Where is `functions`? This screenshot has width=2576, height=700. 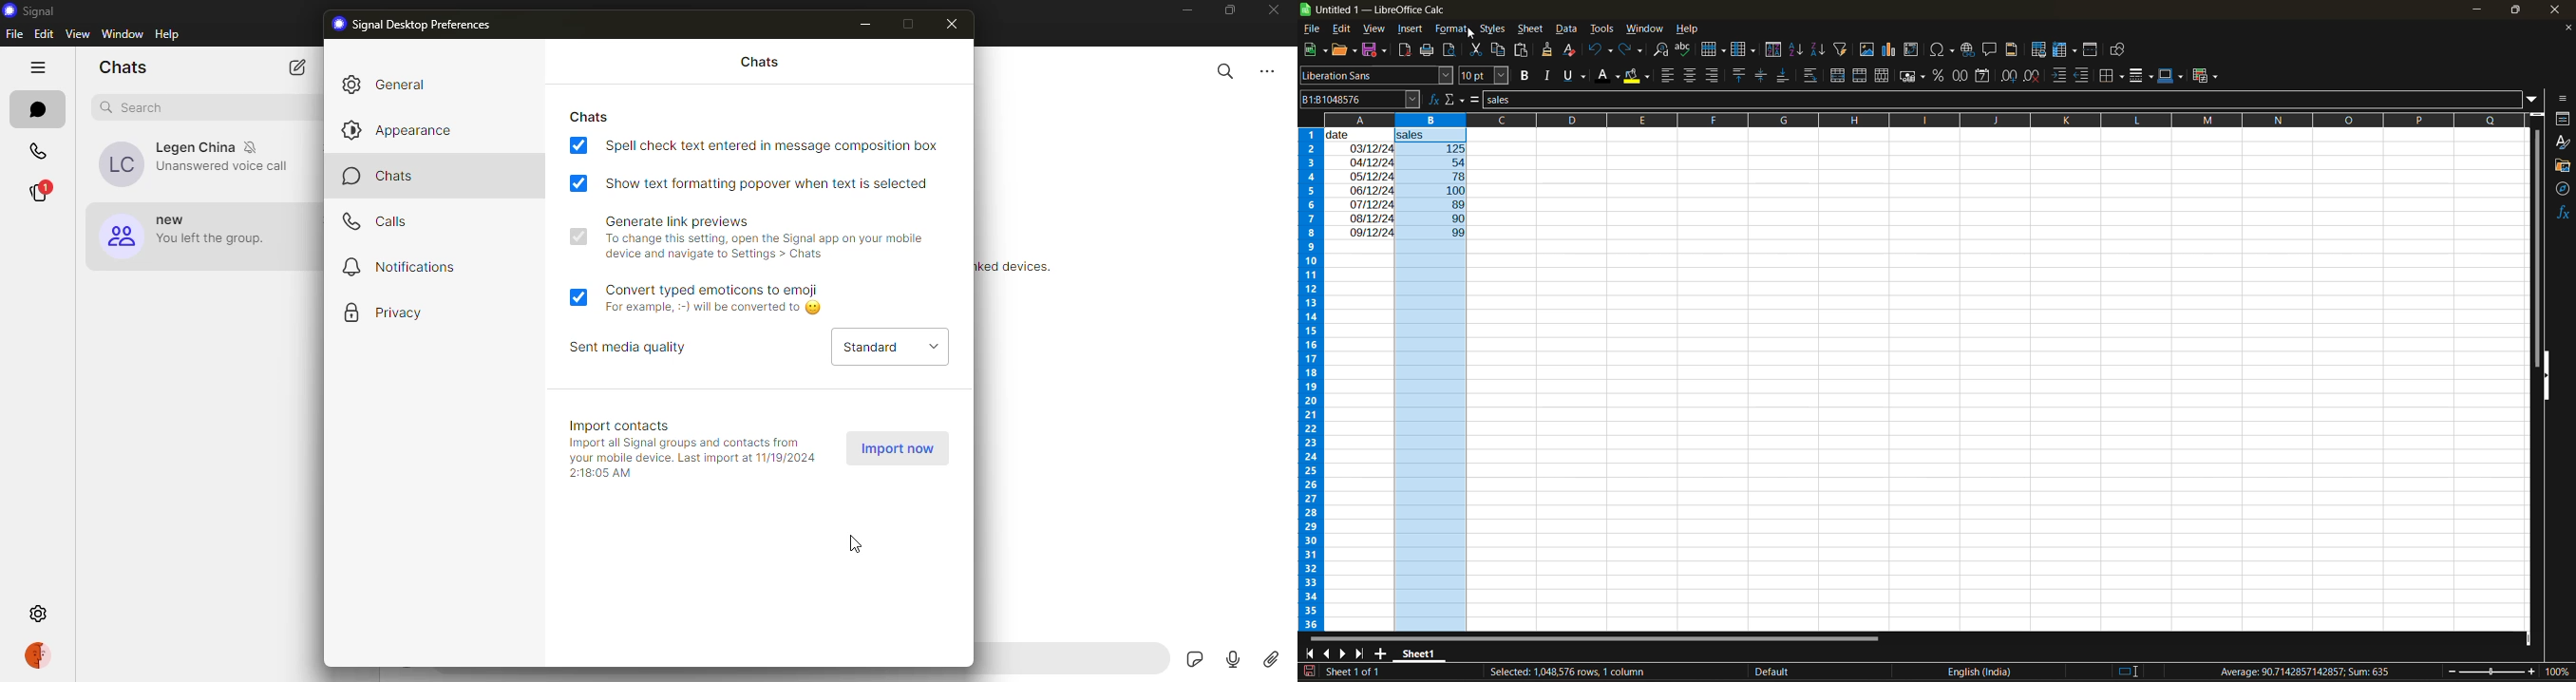
functions is located at coordinates (2560, 214).